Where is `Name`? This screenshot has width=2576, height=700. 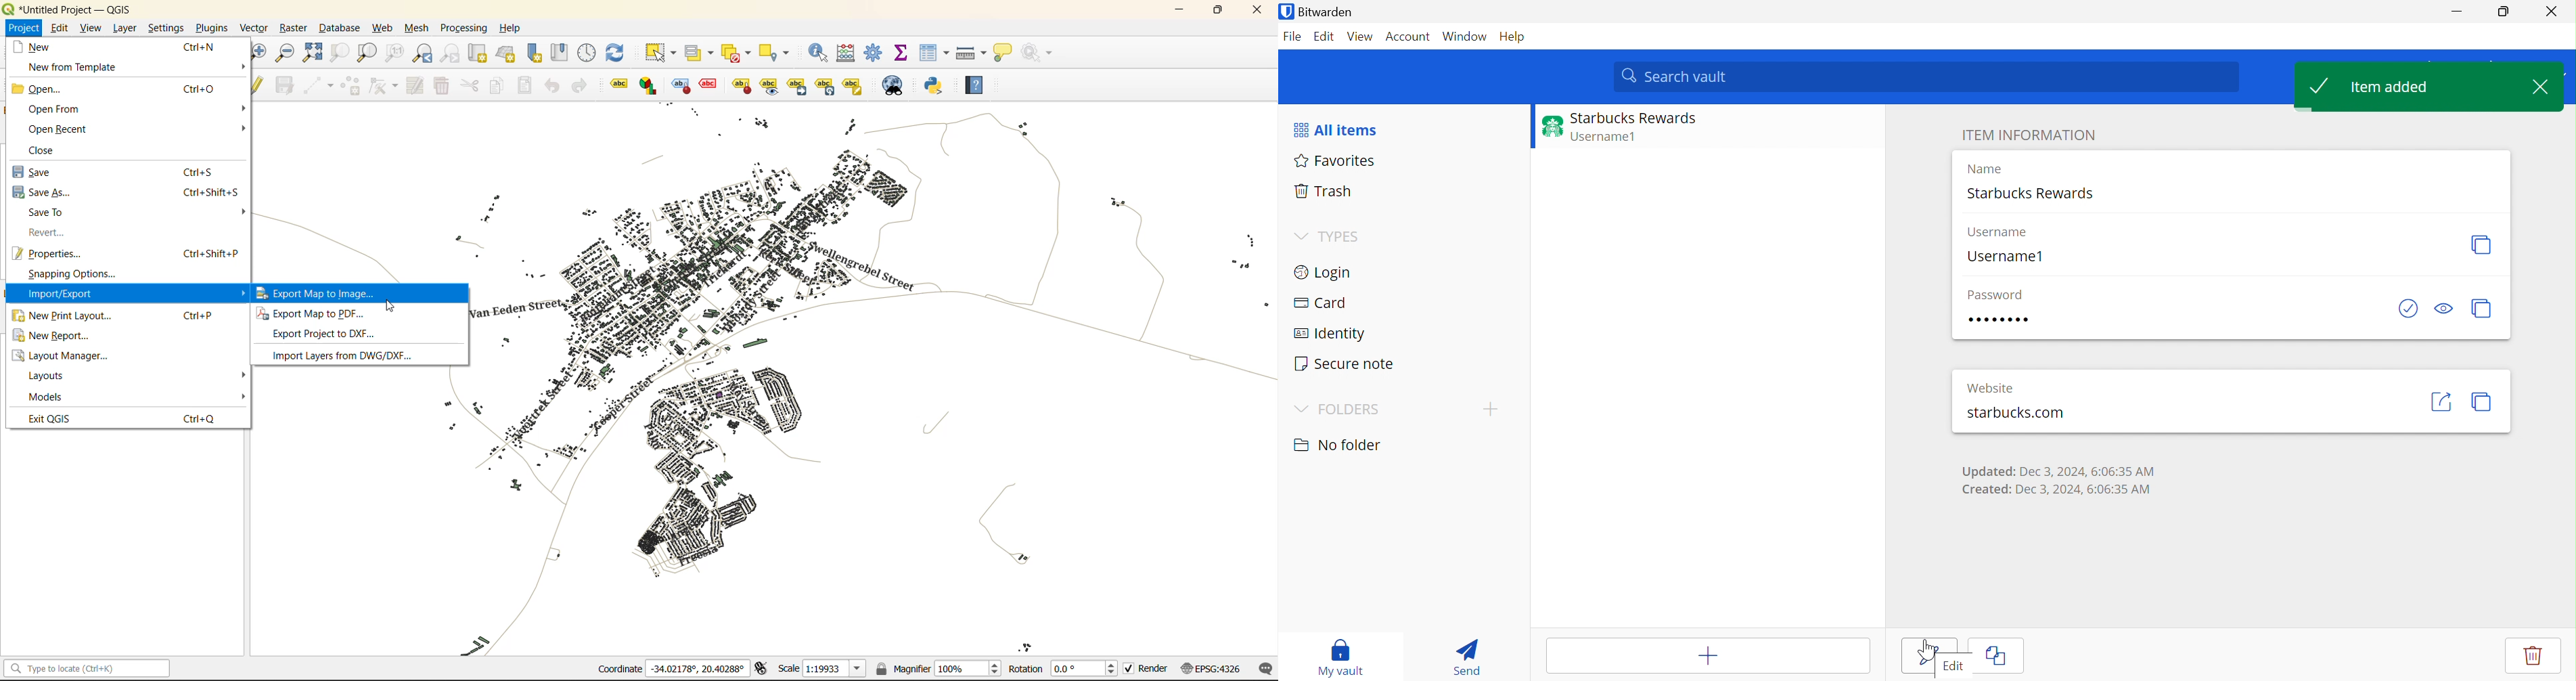 Name is located at coordinates (1985, 172).